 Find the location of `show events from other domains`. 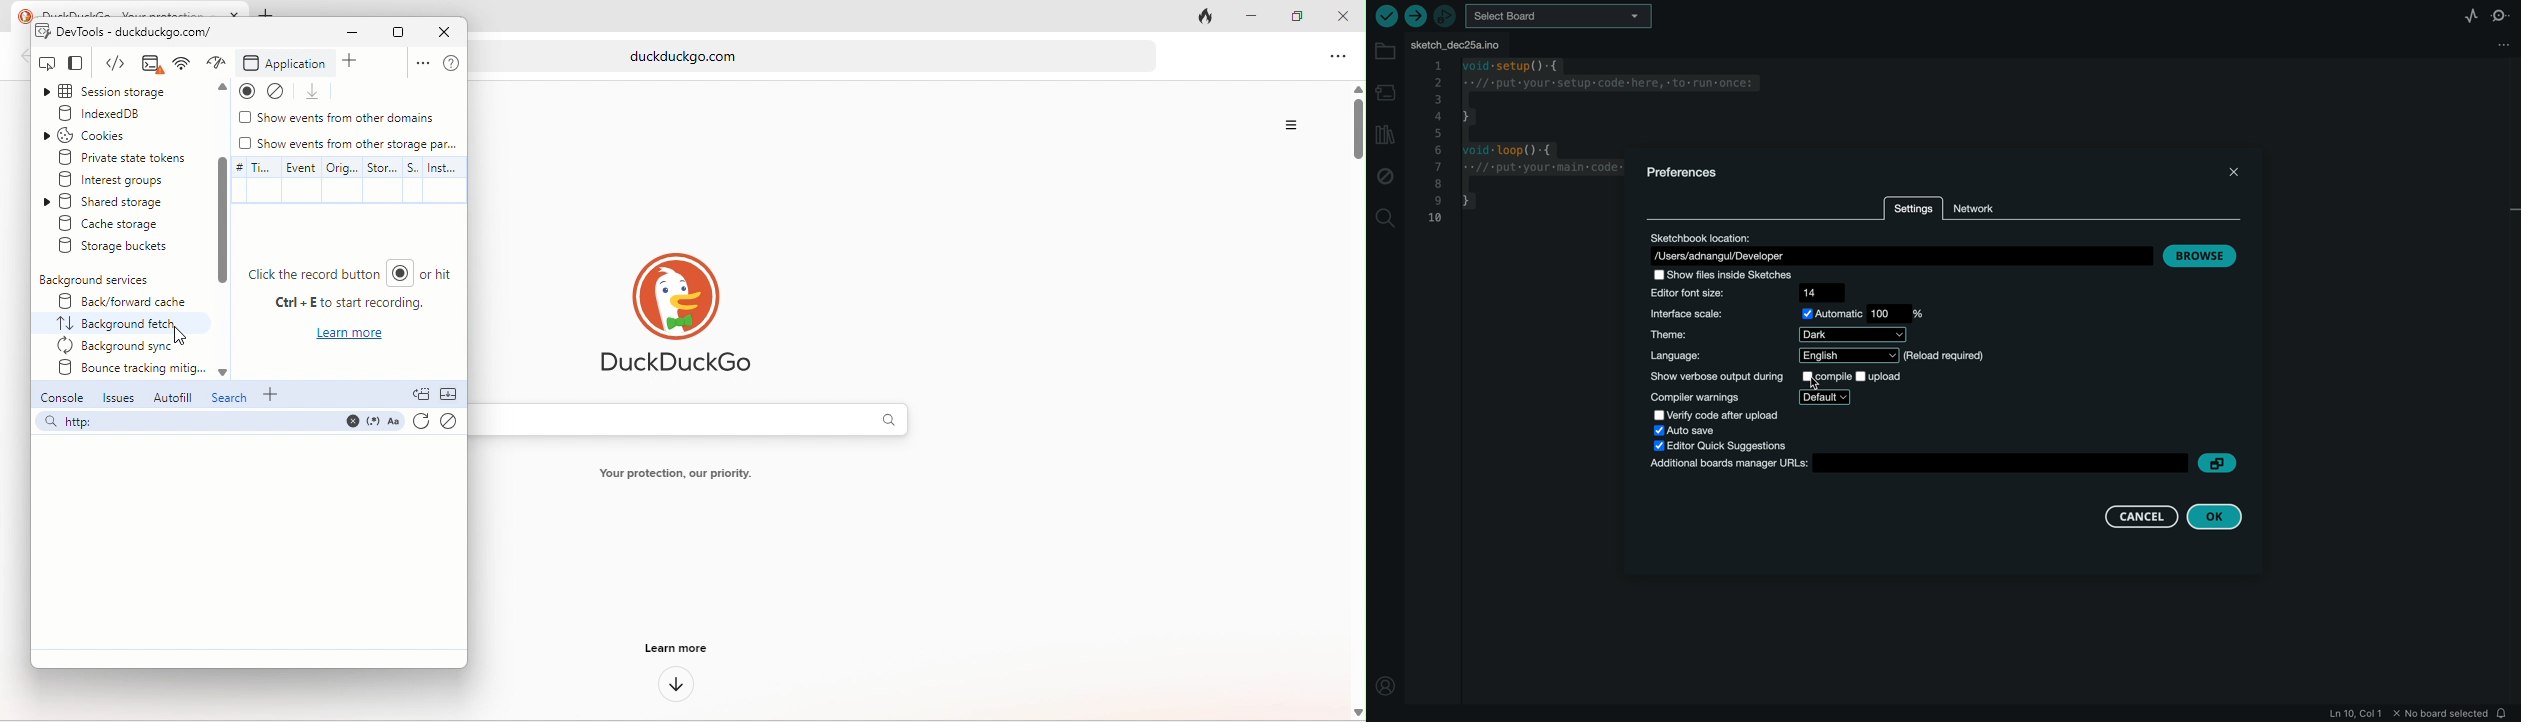

show events from other domains is located at coordinates (339, 120).